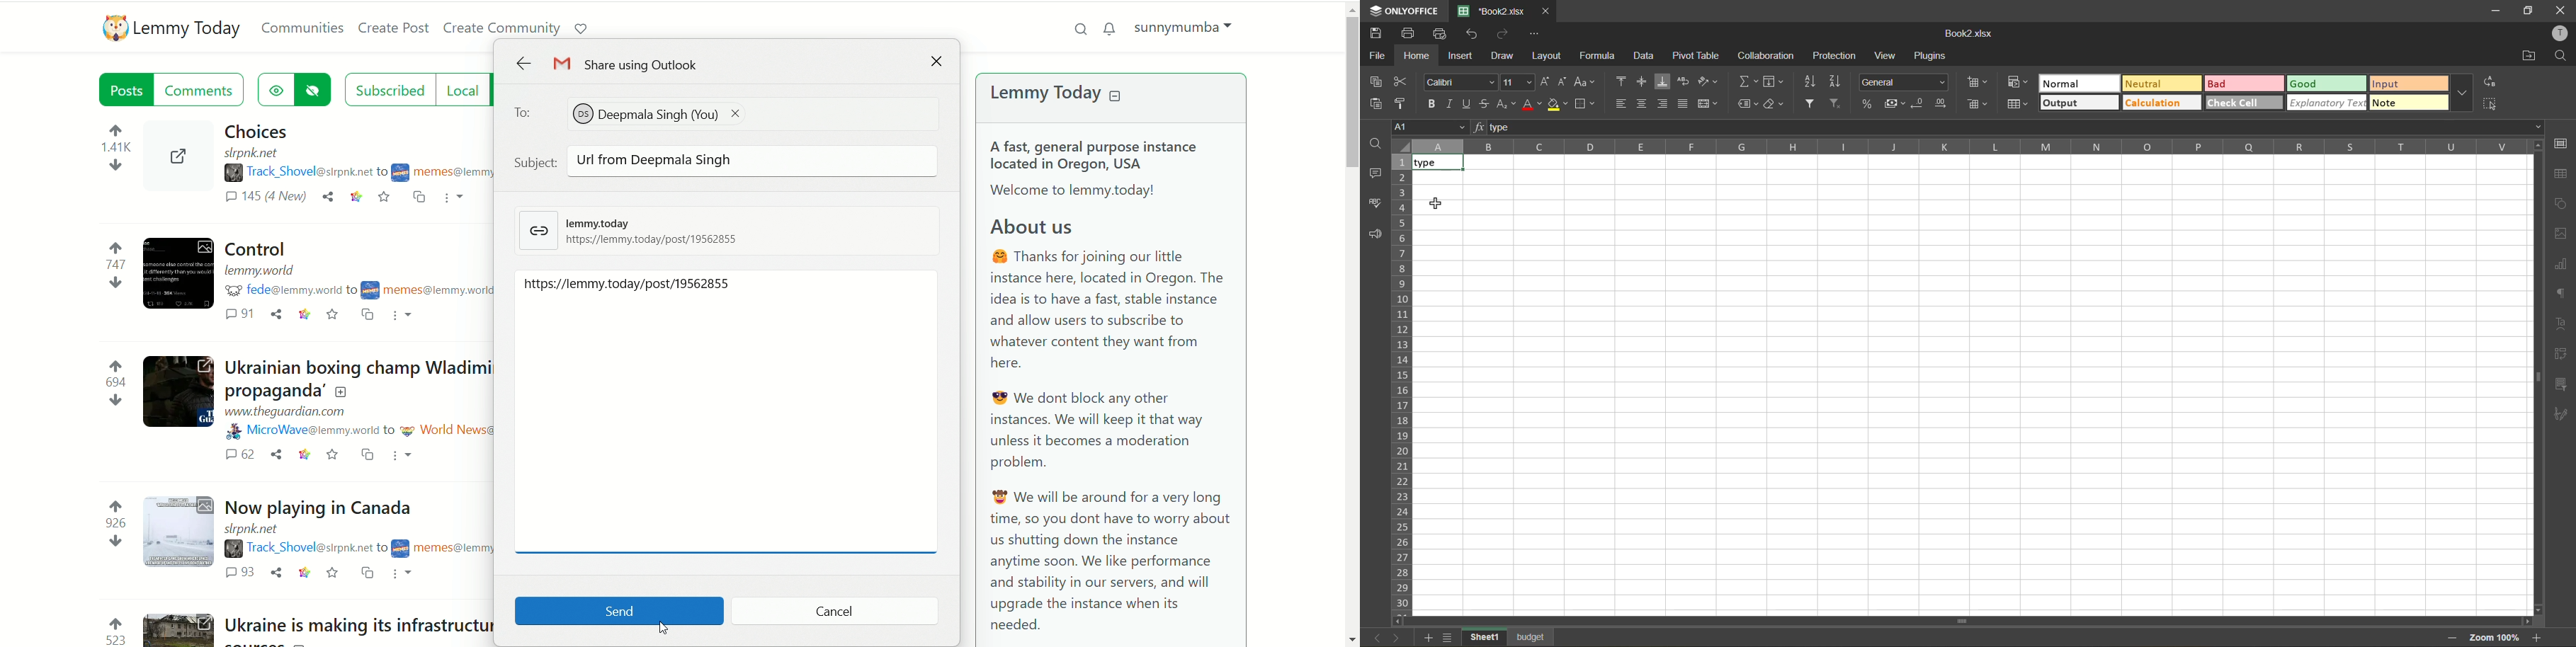 Image resolution: width=2576 pixels, height=672 pixels. What do you see at coordinates (2491, 105) in the screenshot?
I see `select all` at bounding box center [2491, 105].